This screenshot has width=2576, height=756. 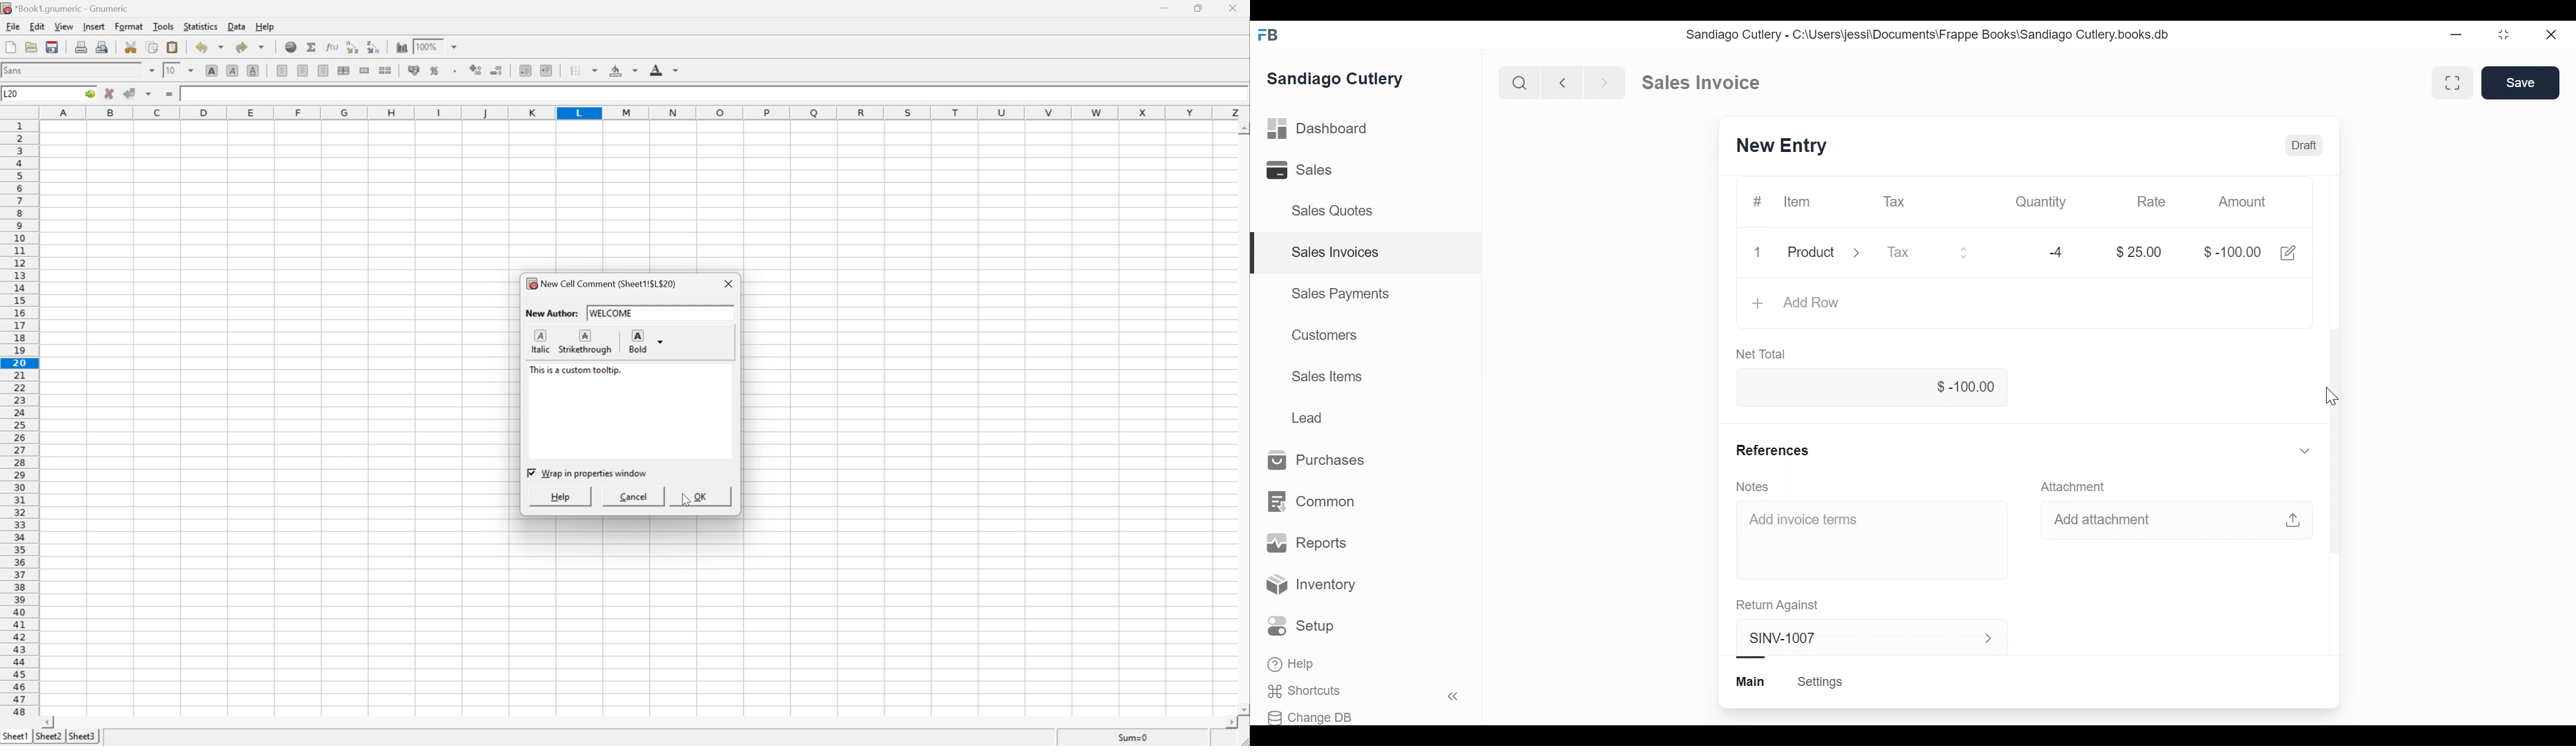 What do you see at coordinates (2140, 251) in the screenshot?
I see `$25.00` at bounding box center [2140, 251].